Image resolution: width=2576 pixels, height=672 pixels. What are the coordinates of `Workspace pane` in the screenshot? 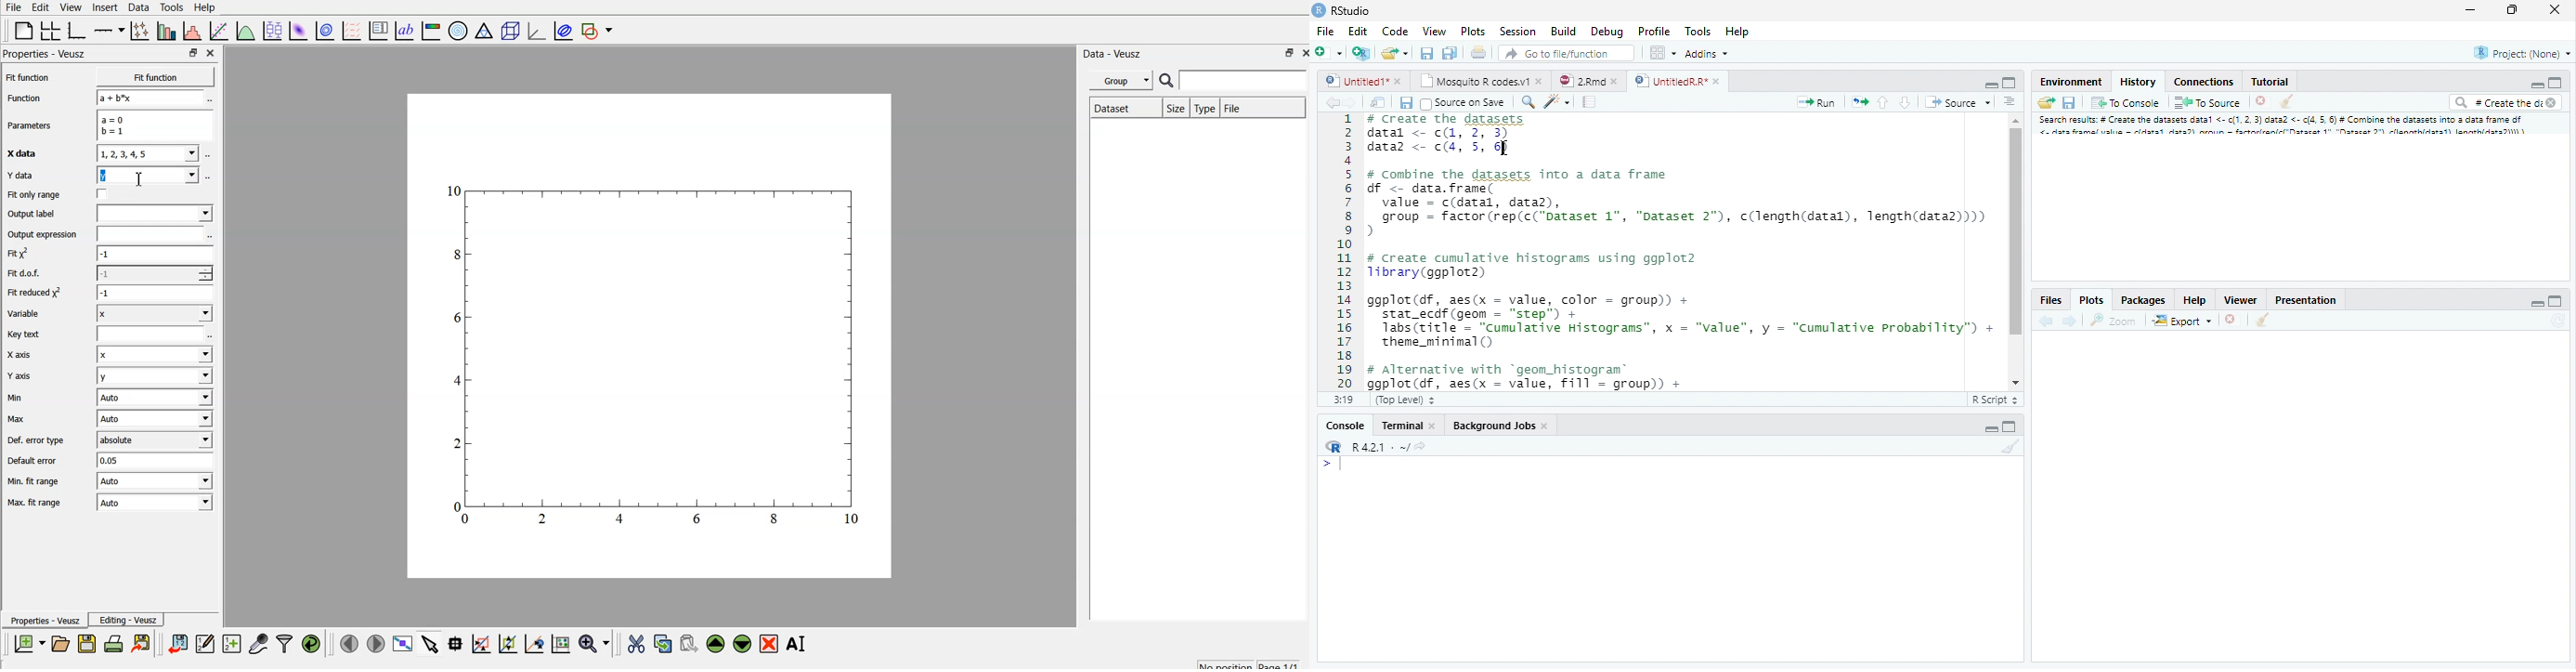 It's located at (1663, 54).